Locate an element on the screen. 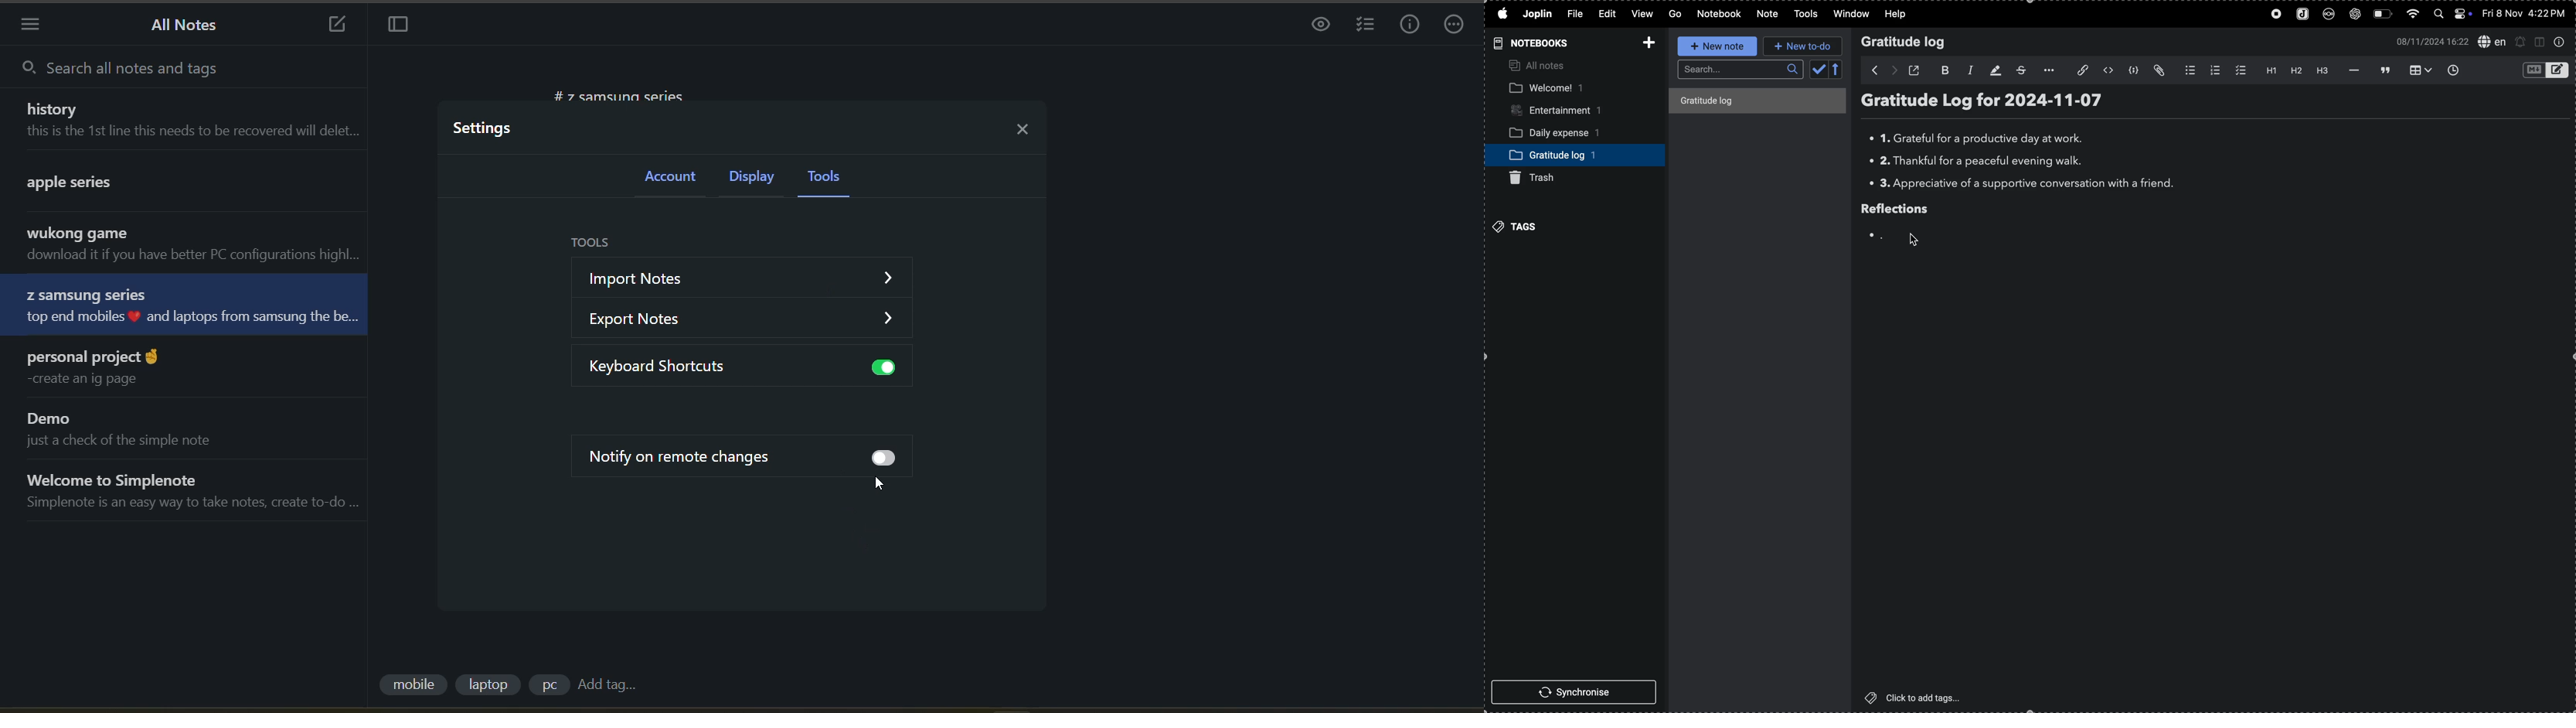  file is located at coordinates (1574, 15).